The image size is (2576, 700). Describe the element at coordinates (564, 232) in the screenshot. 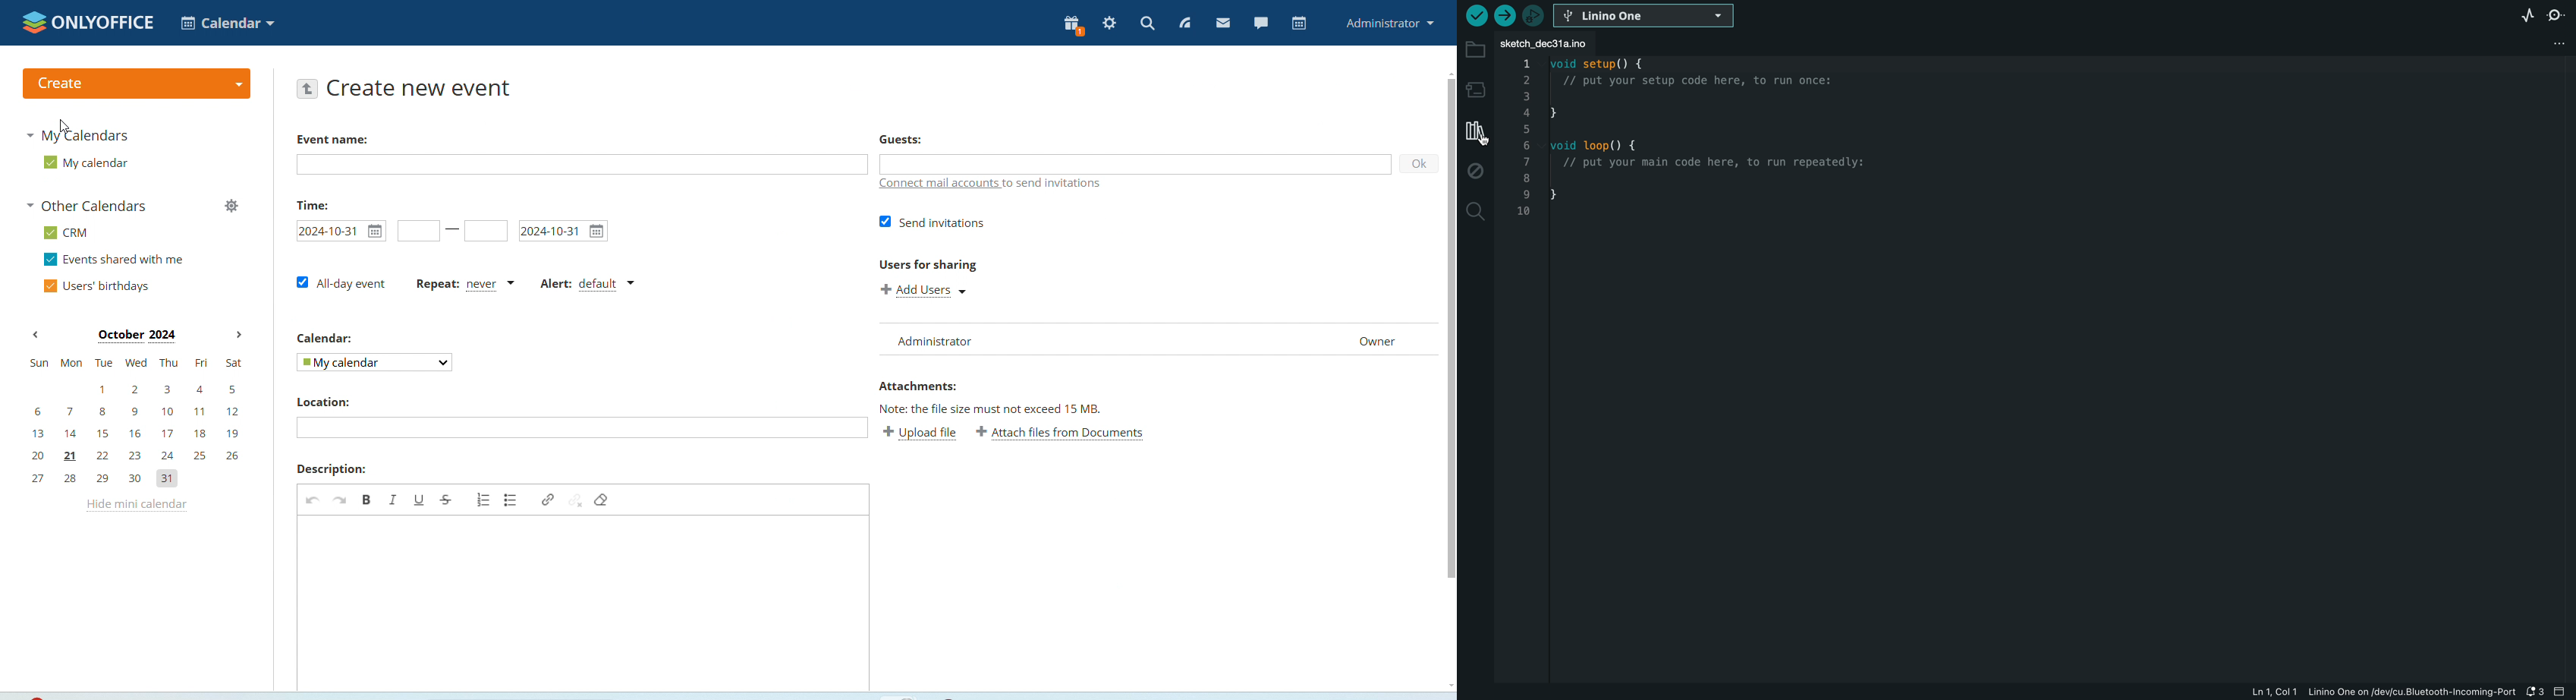

I see `2024-10-31` at that location.